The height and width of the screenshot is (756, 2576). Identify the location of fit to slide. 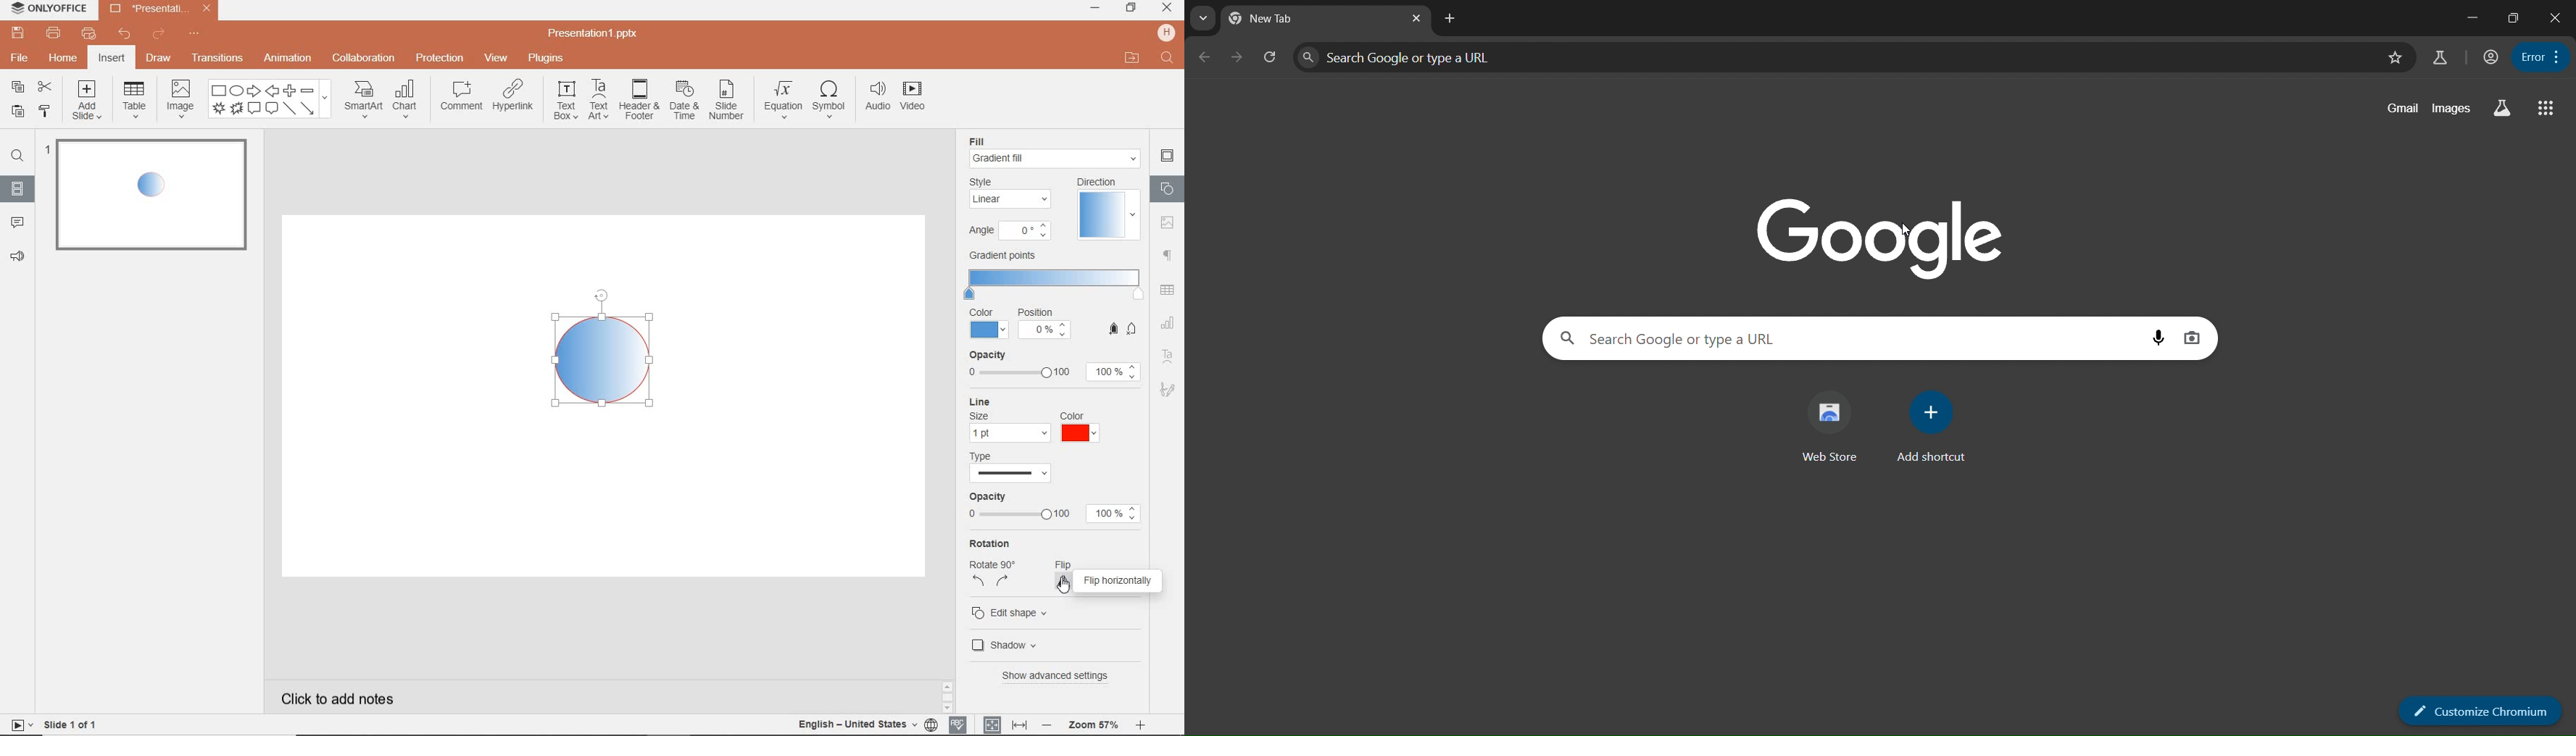
(993, 724).